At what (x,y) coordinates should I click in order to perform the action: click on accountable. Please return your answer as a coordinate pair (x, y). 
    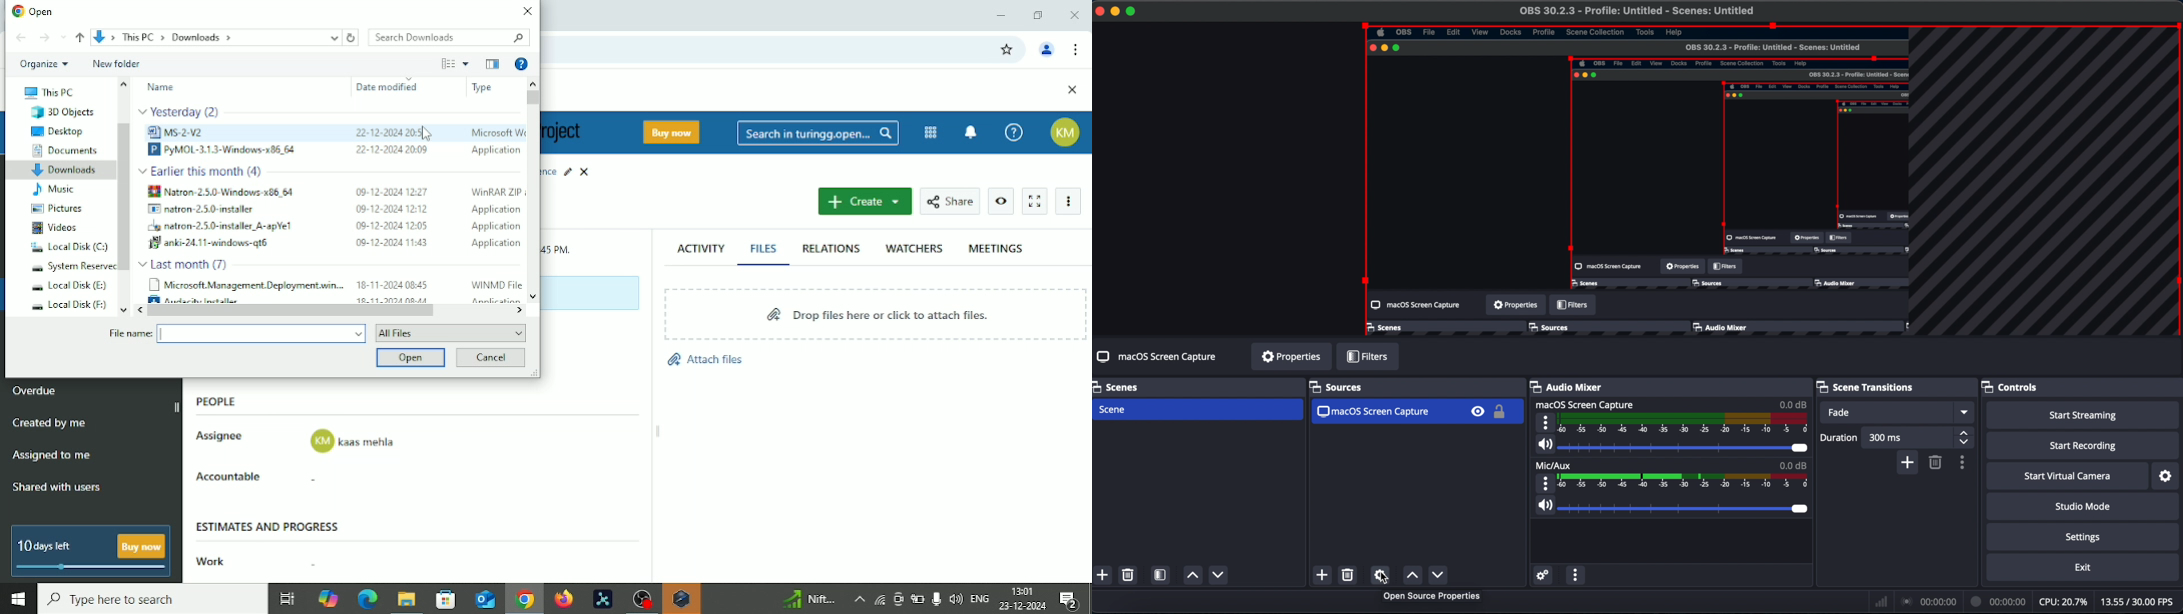
    Looking at the image, I should click on (354, 481).